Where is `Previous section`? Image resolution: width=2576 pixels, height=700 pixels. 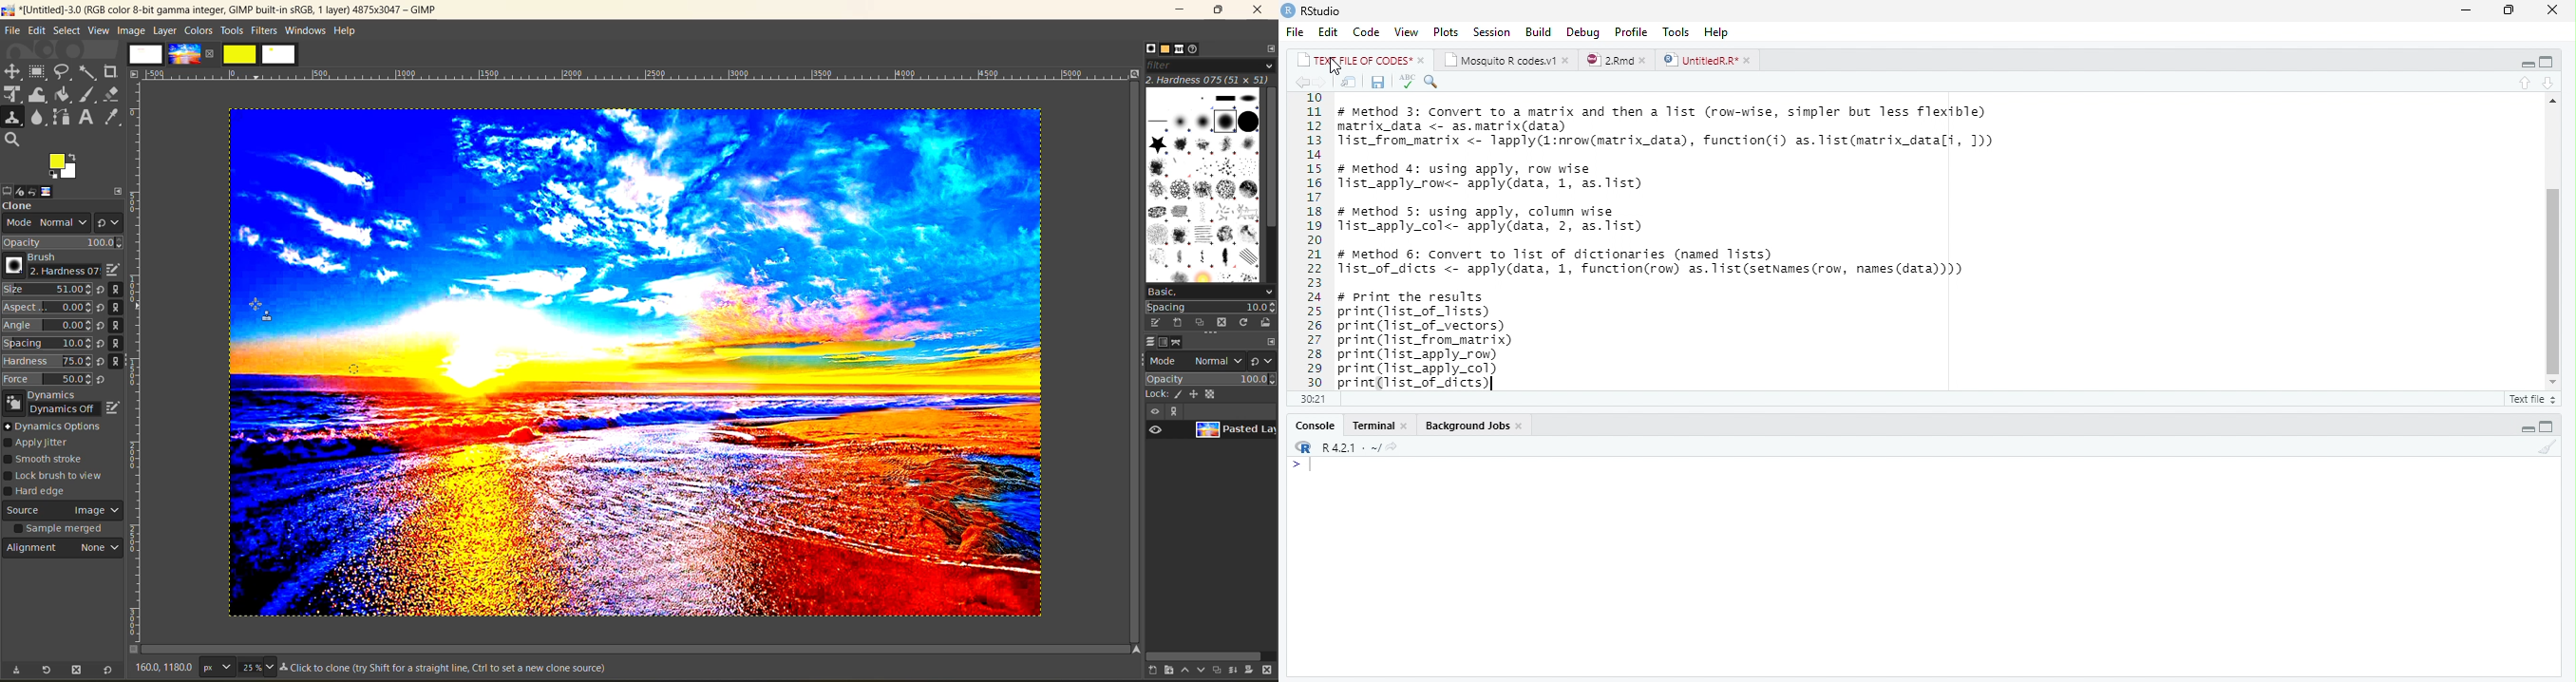
Previous section is located at coordinates (2525, 82).